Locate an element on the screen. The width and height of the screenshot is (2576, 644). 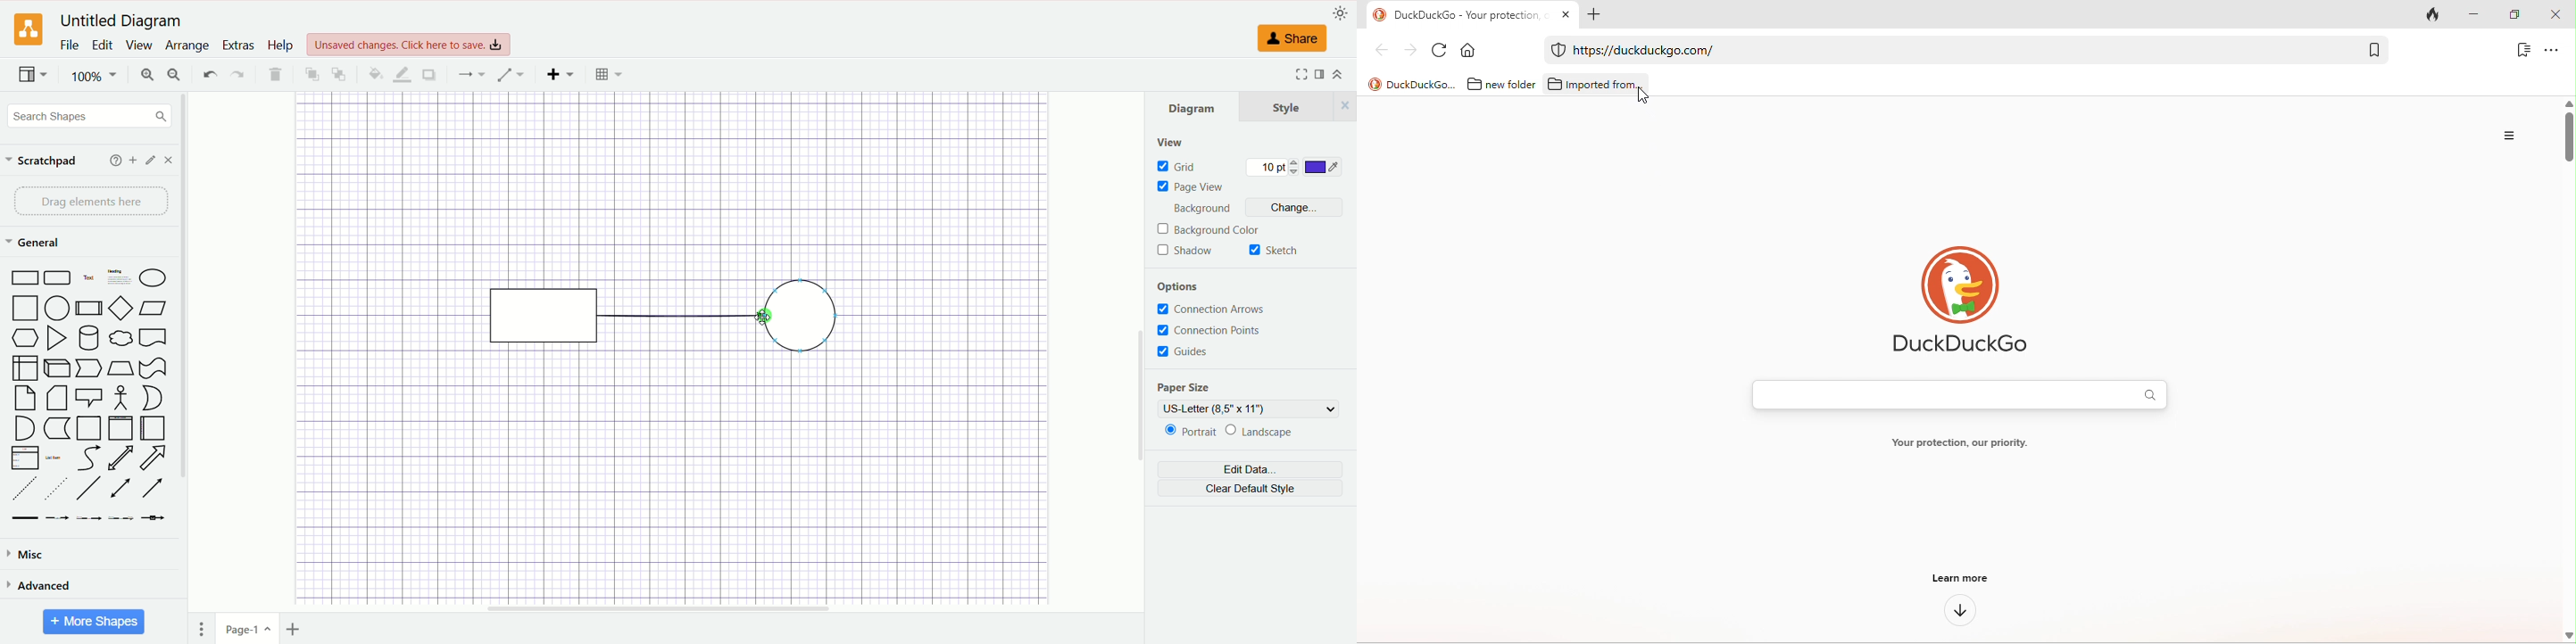
misc is located at coordinates (33, 553).